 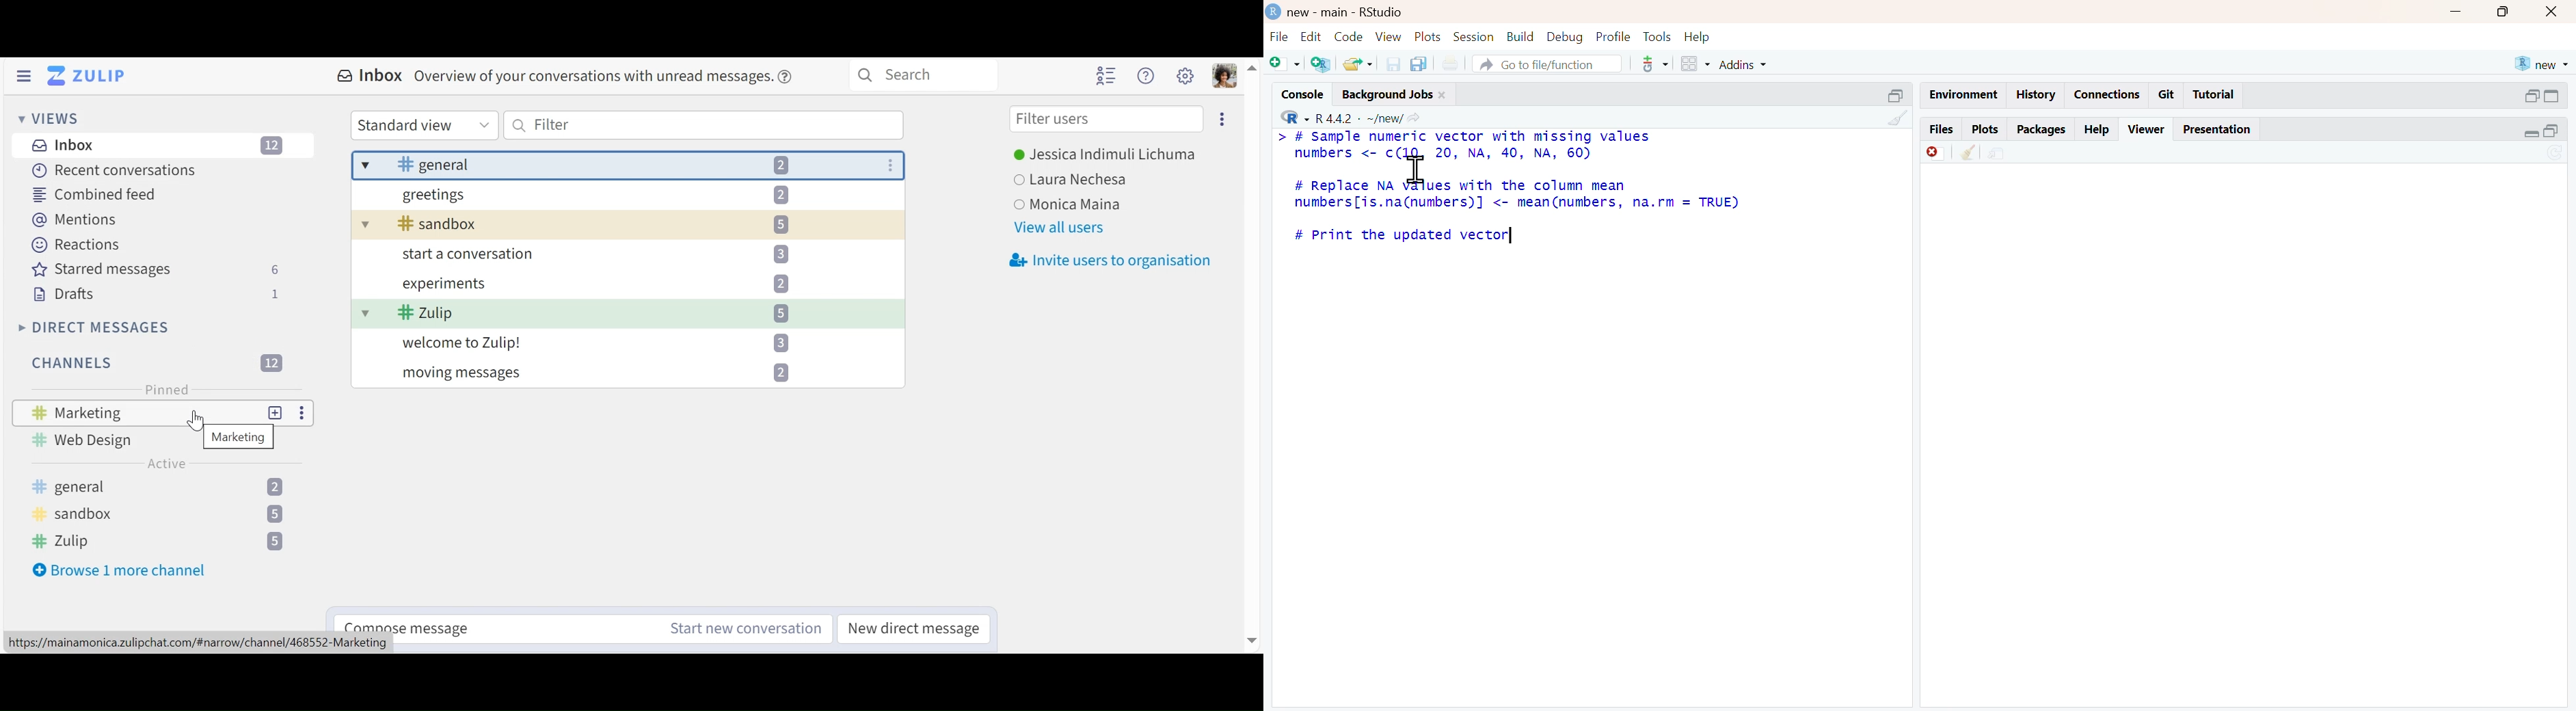 What do you see at coordinates (1279, 36) in the screenshot?
I see `file` at bounding box center [1279, 36].